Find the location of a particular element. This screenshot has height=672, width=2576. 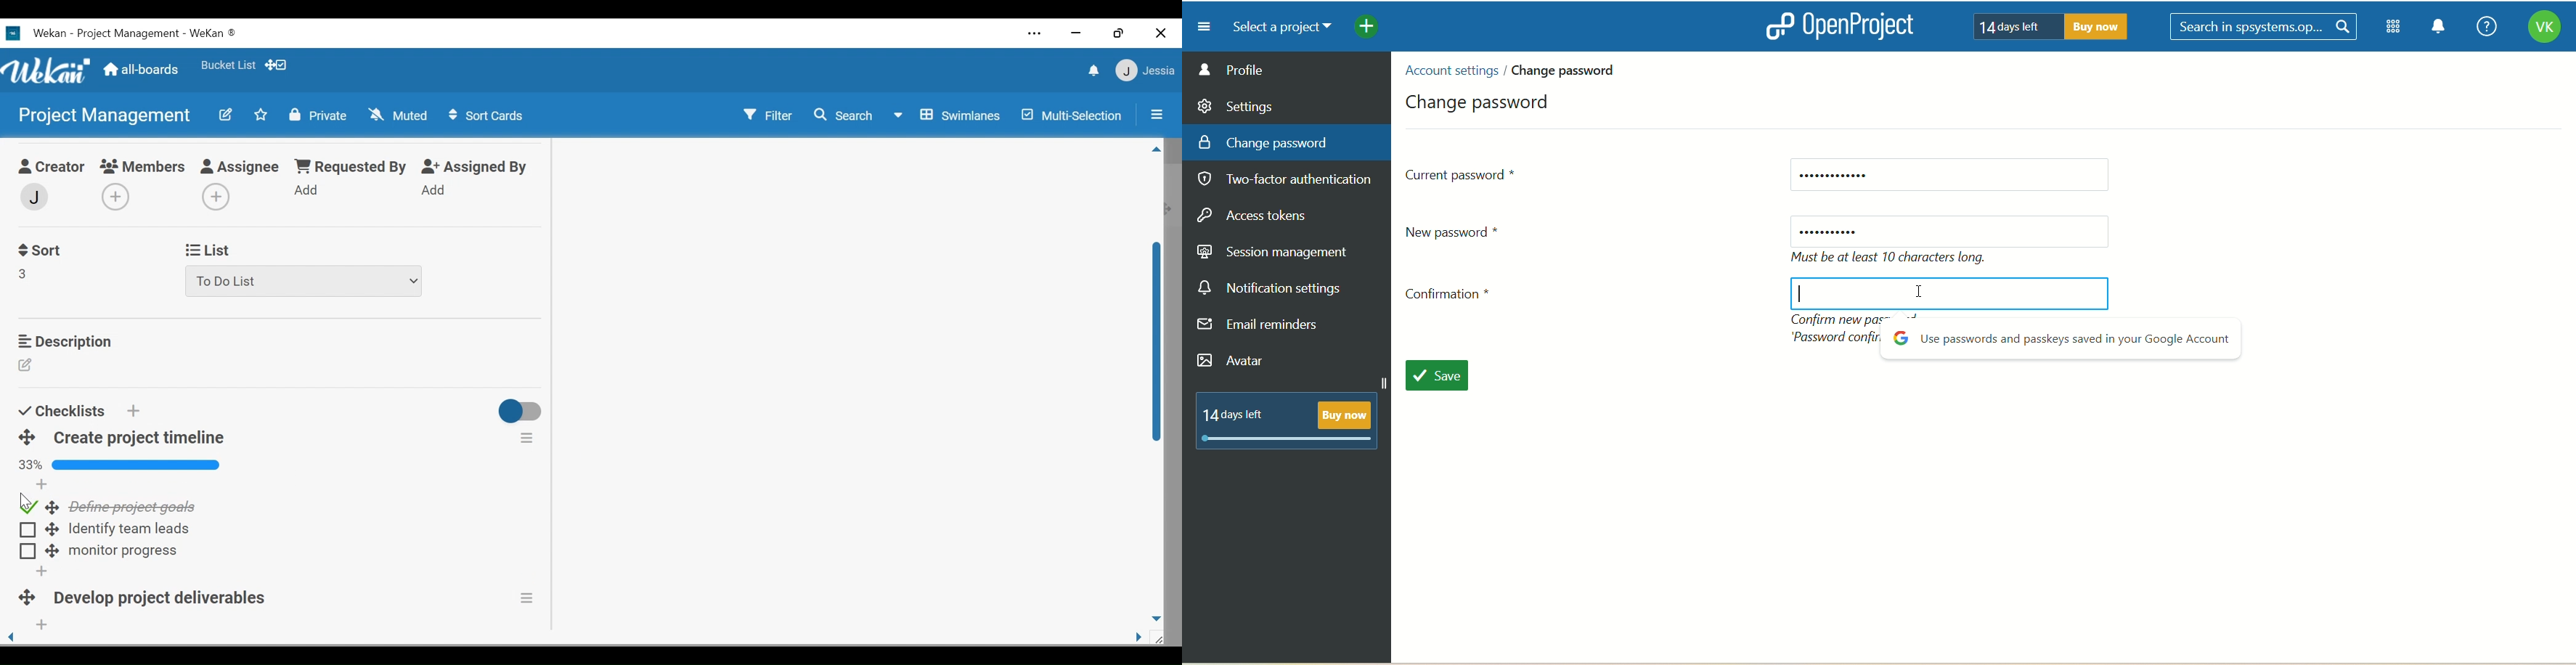

restore is located at coordinates (1119, 34).